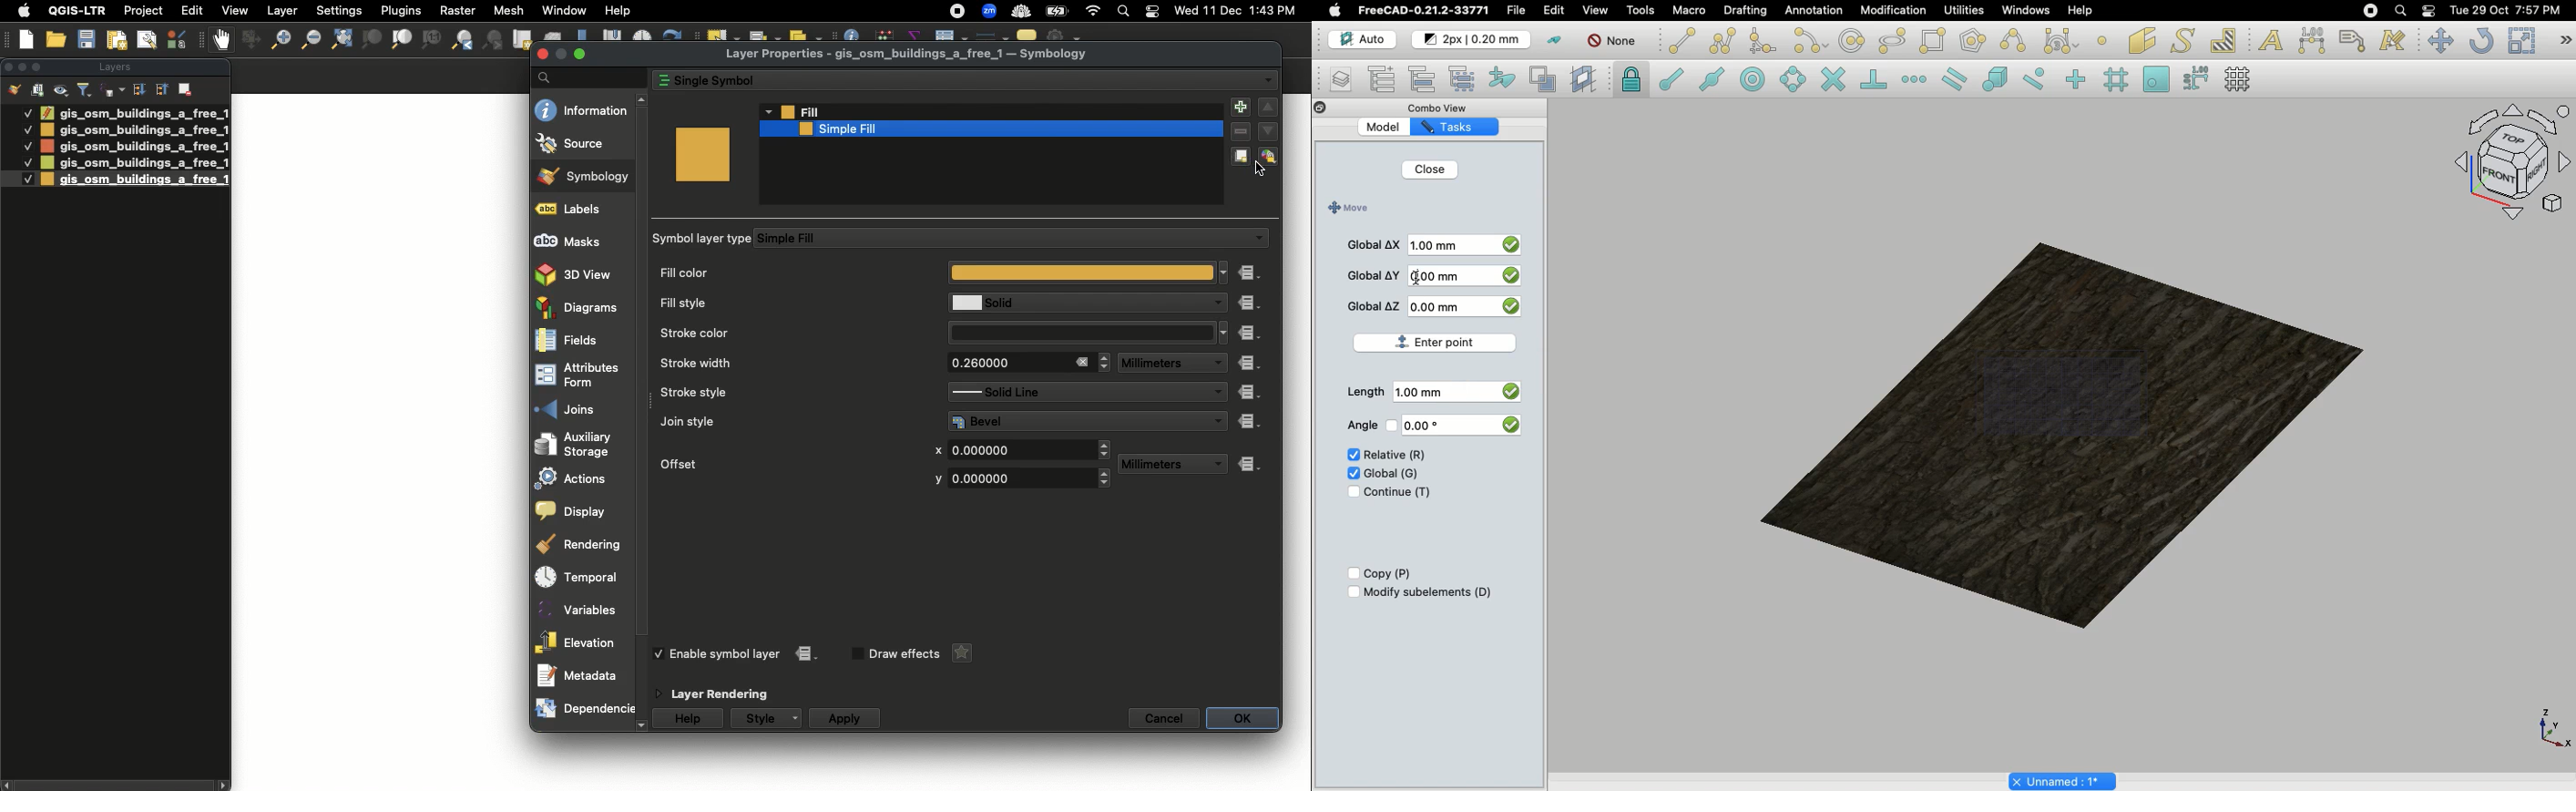  What do you see at coordinates (1509, 389) in the screenshot?
I see `checkbox` at bounding box center [1509, 389].